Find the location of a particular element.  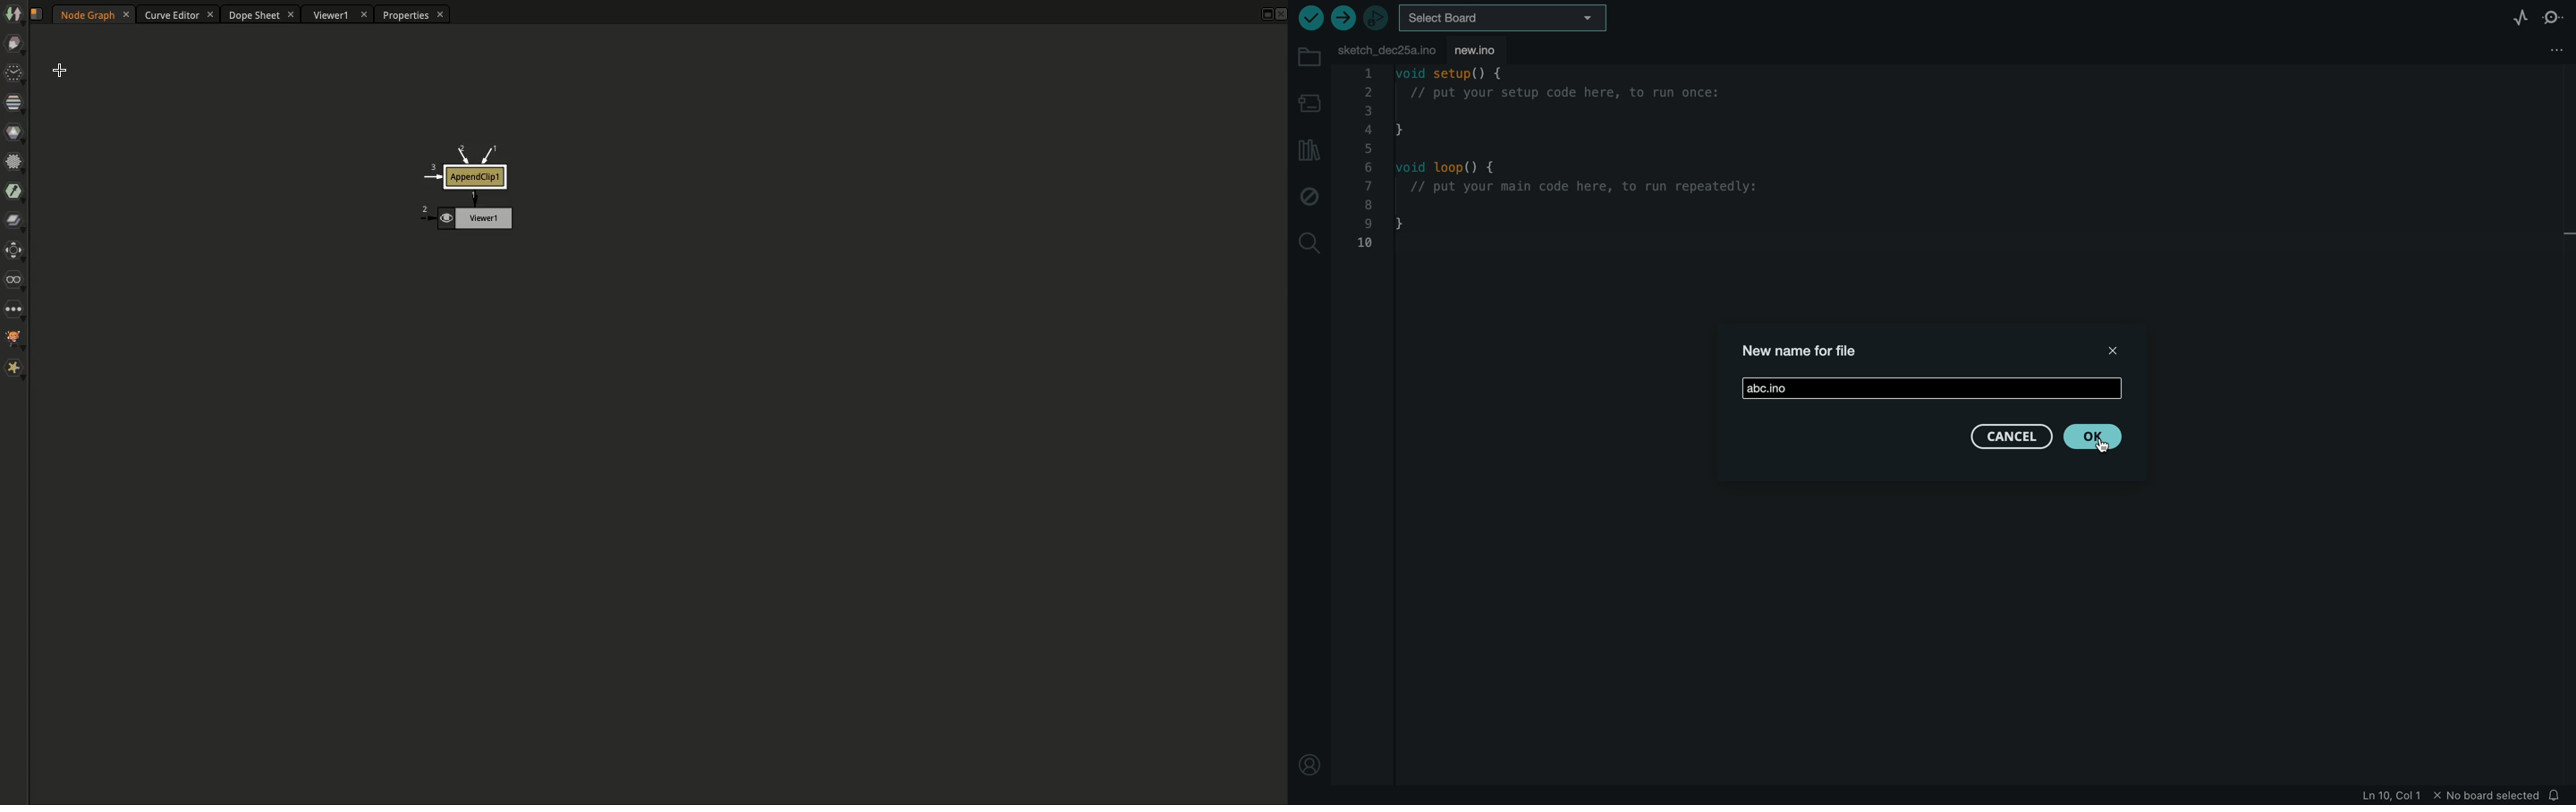

Properties is located at coordinates (410, 16).